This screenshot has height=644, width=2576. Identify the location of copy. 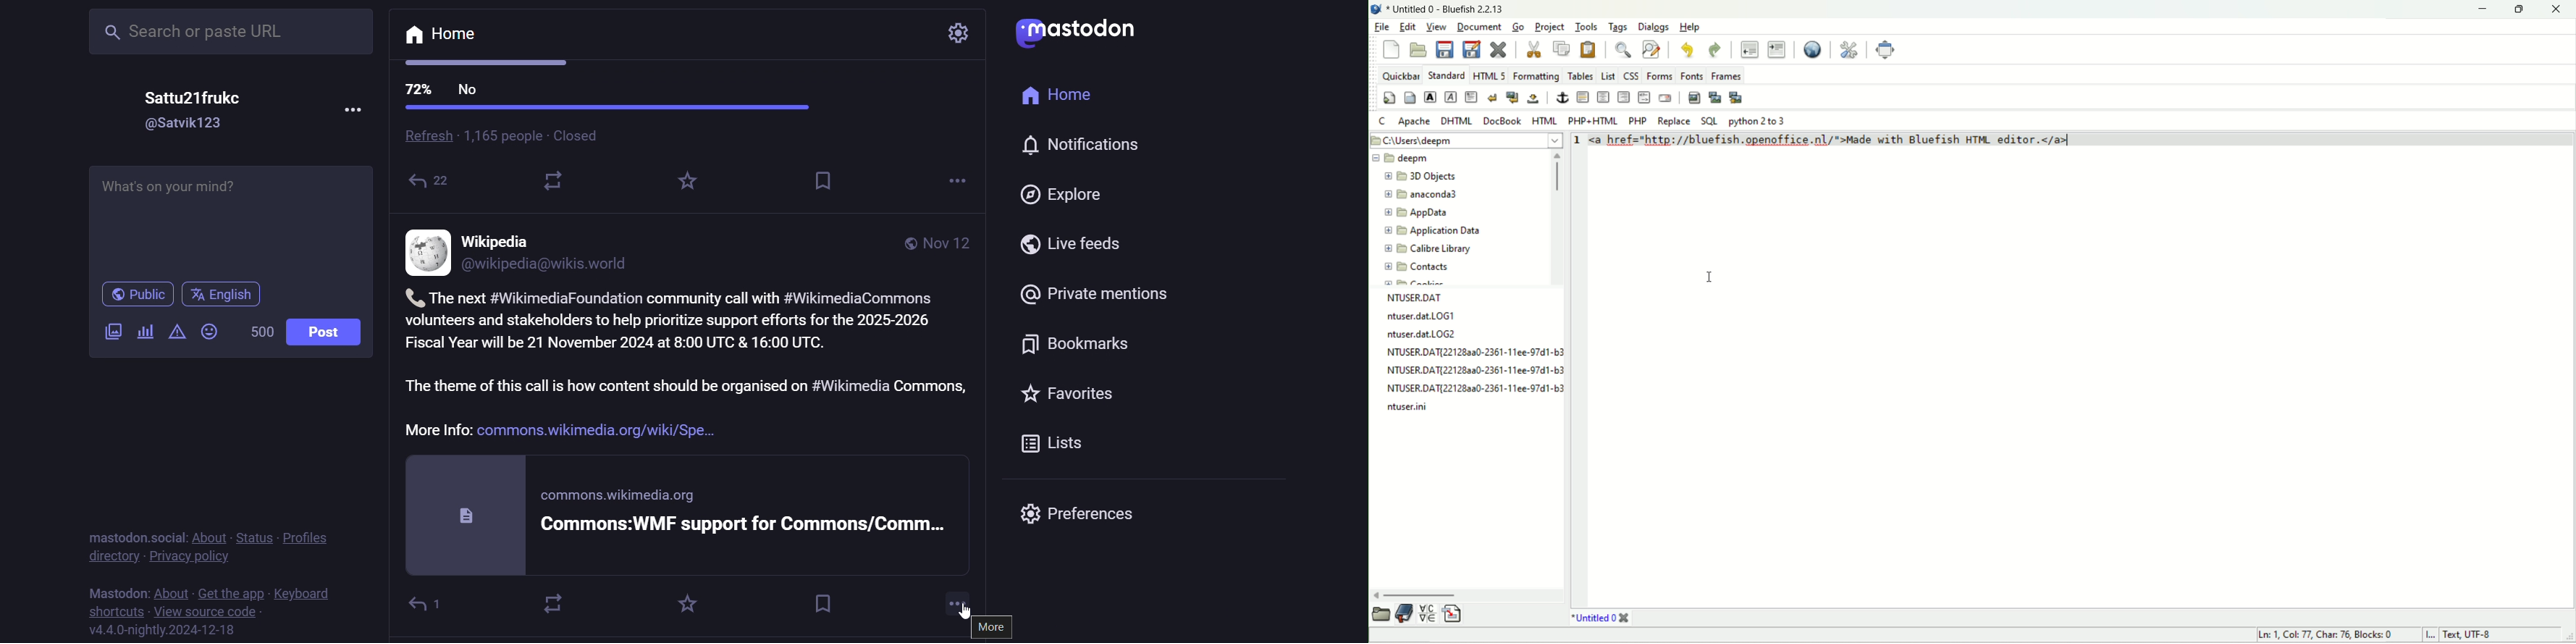
(1558, 49).